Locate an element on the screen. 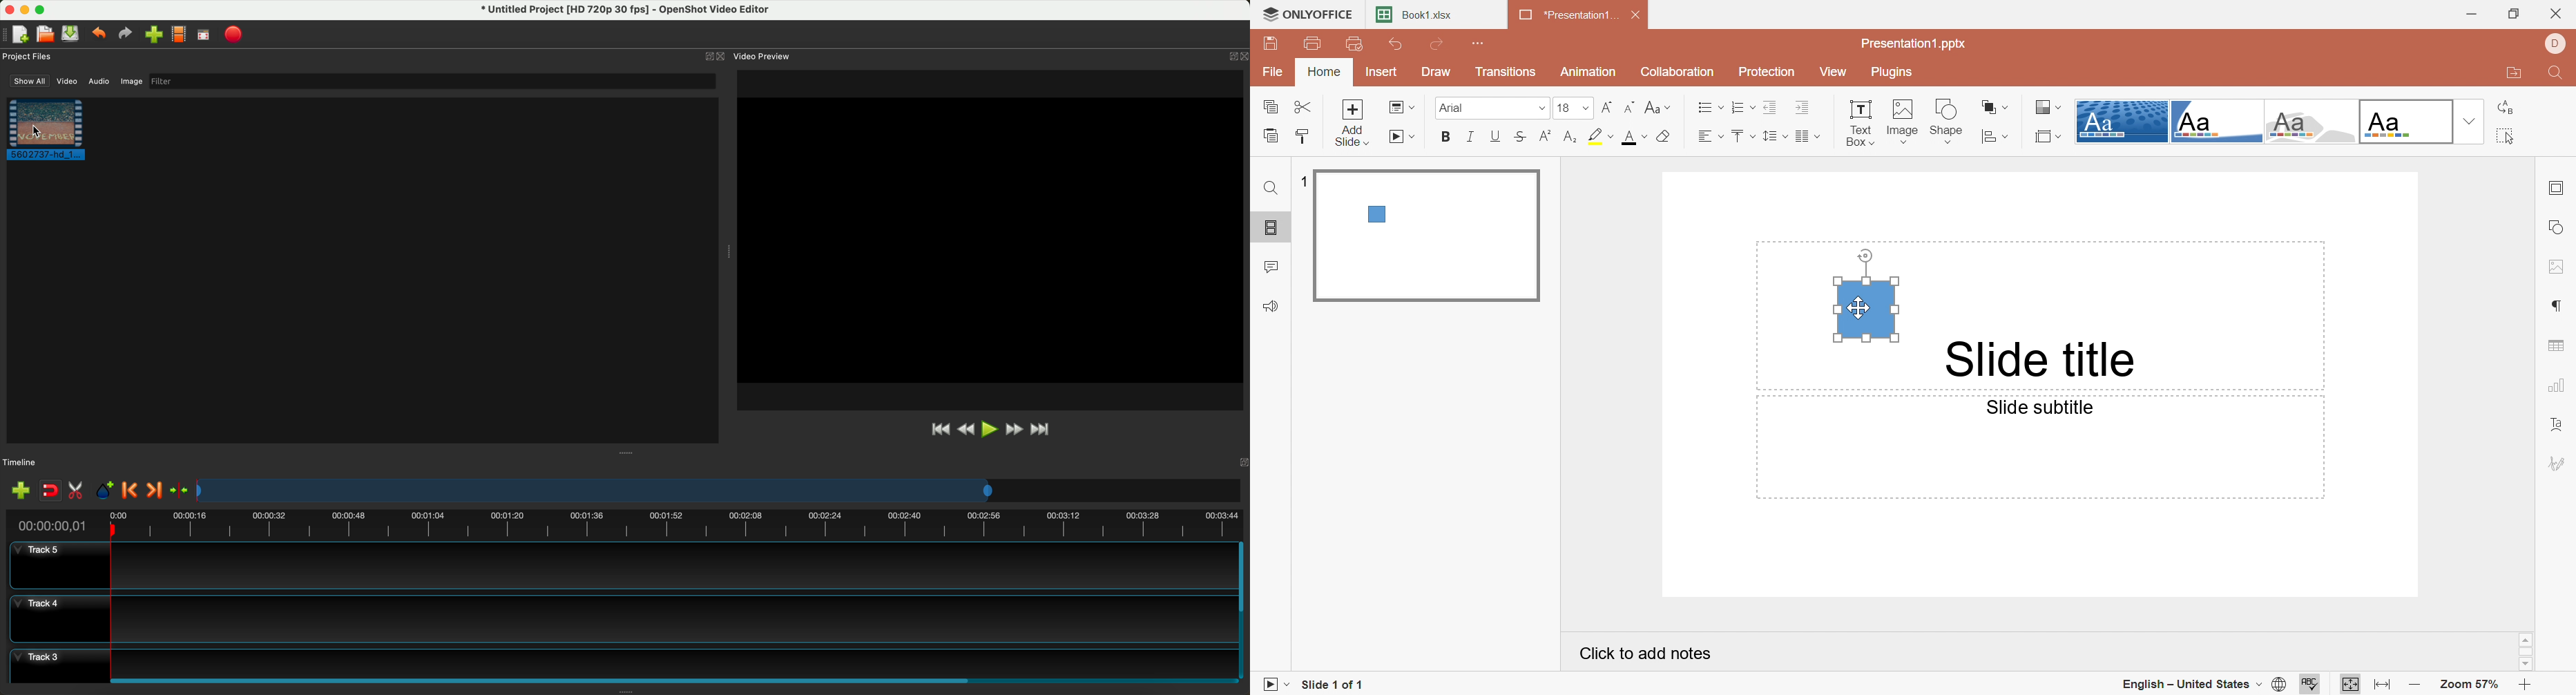 The width and height of the screenshot is (2576, 700). Copy Style is located at coordinates (1303, 135).